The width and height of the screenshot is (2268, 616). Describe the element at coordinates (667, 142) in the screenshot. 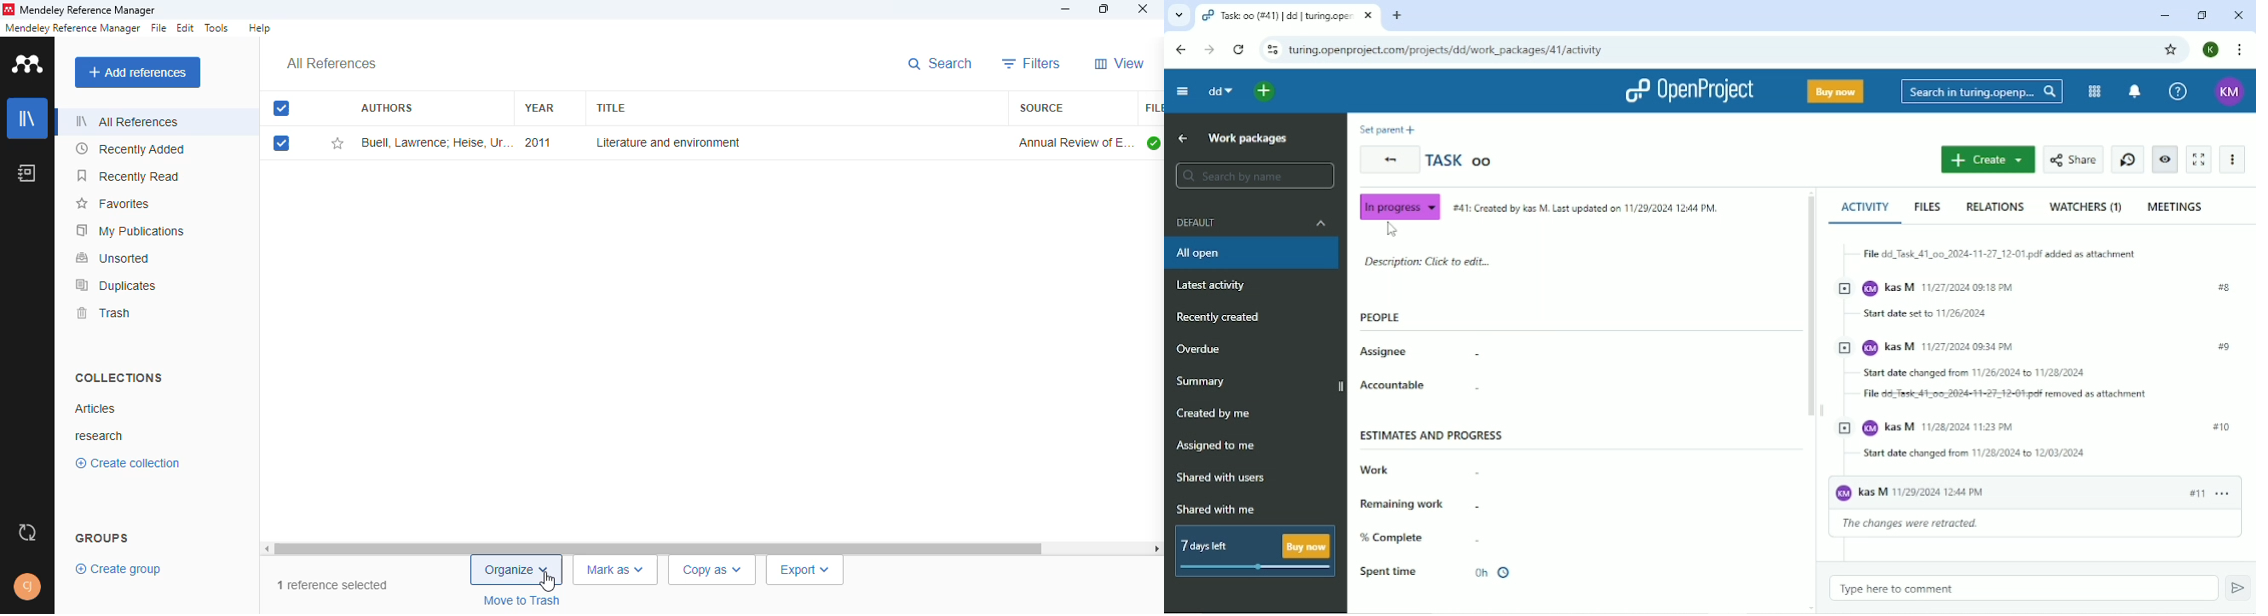

I see `literature and environment` at that location.